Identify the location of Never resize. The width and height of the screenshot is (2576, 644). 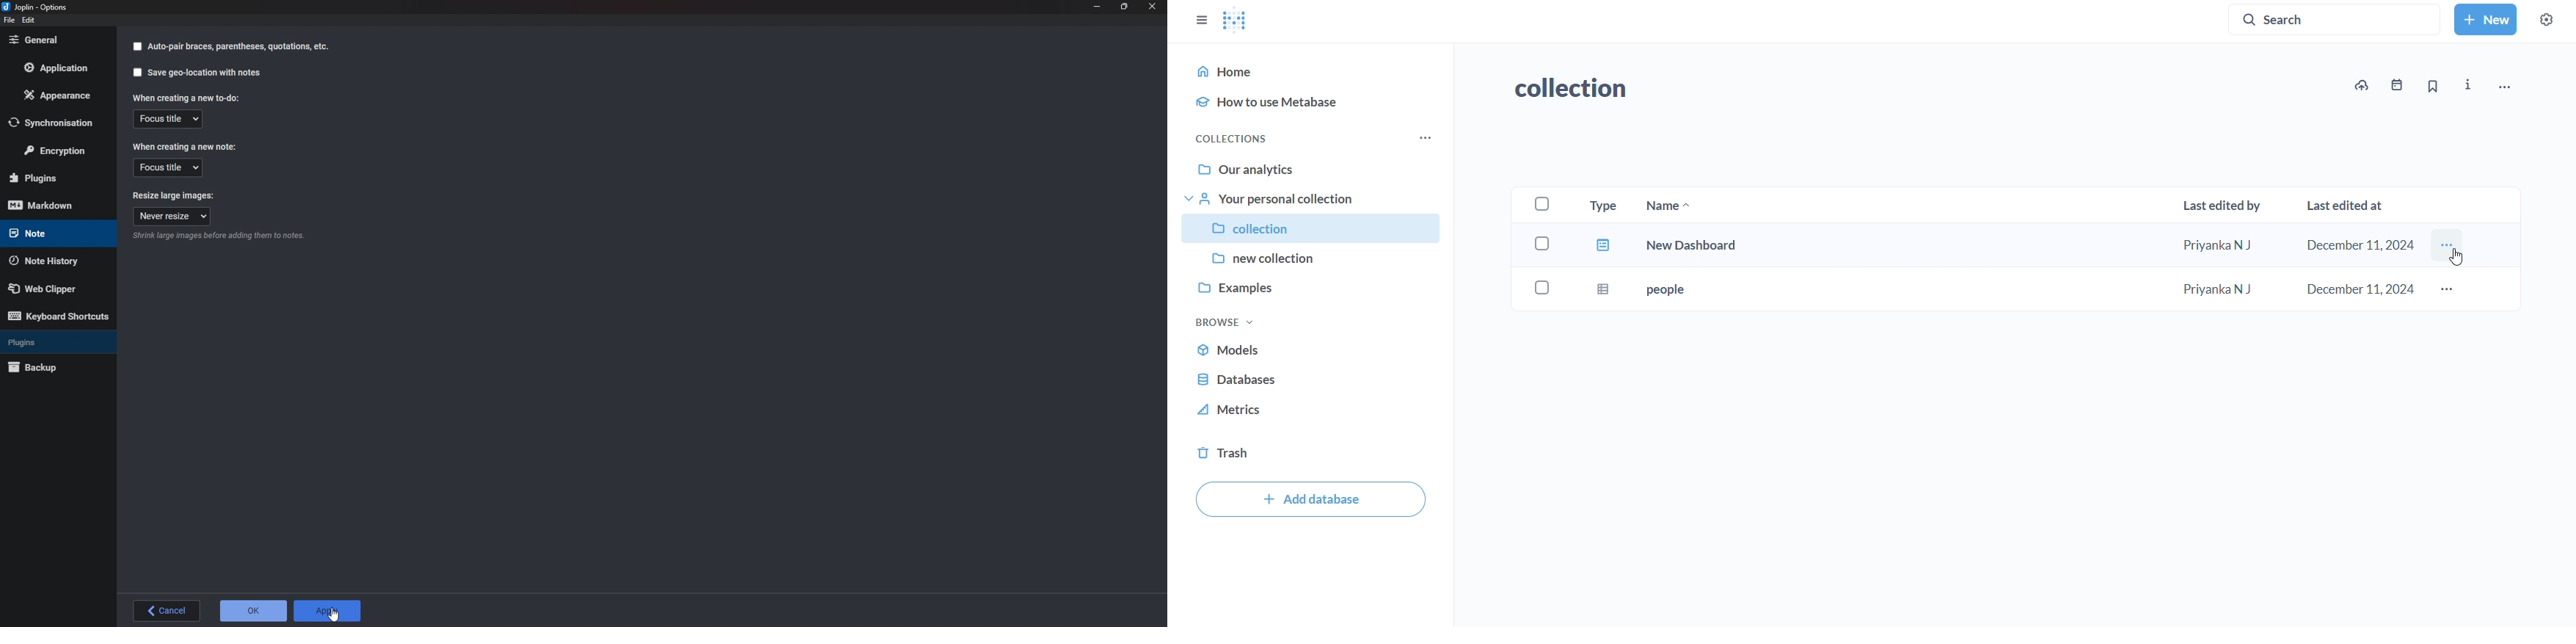
(173, 216).